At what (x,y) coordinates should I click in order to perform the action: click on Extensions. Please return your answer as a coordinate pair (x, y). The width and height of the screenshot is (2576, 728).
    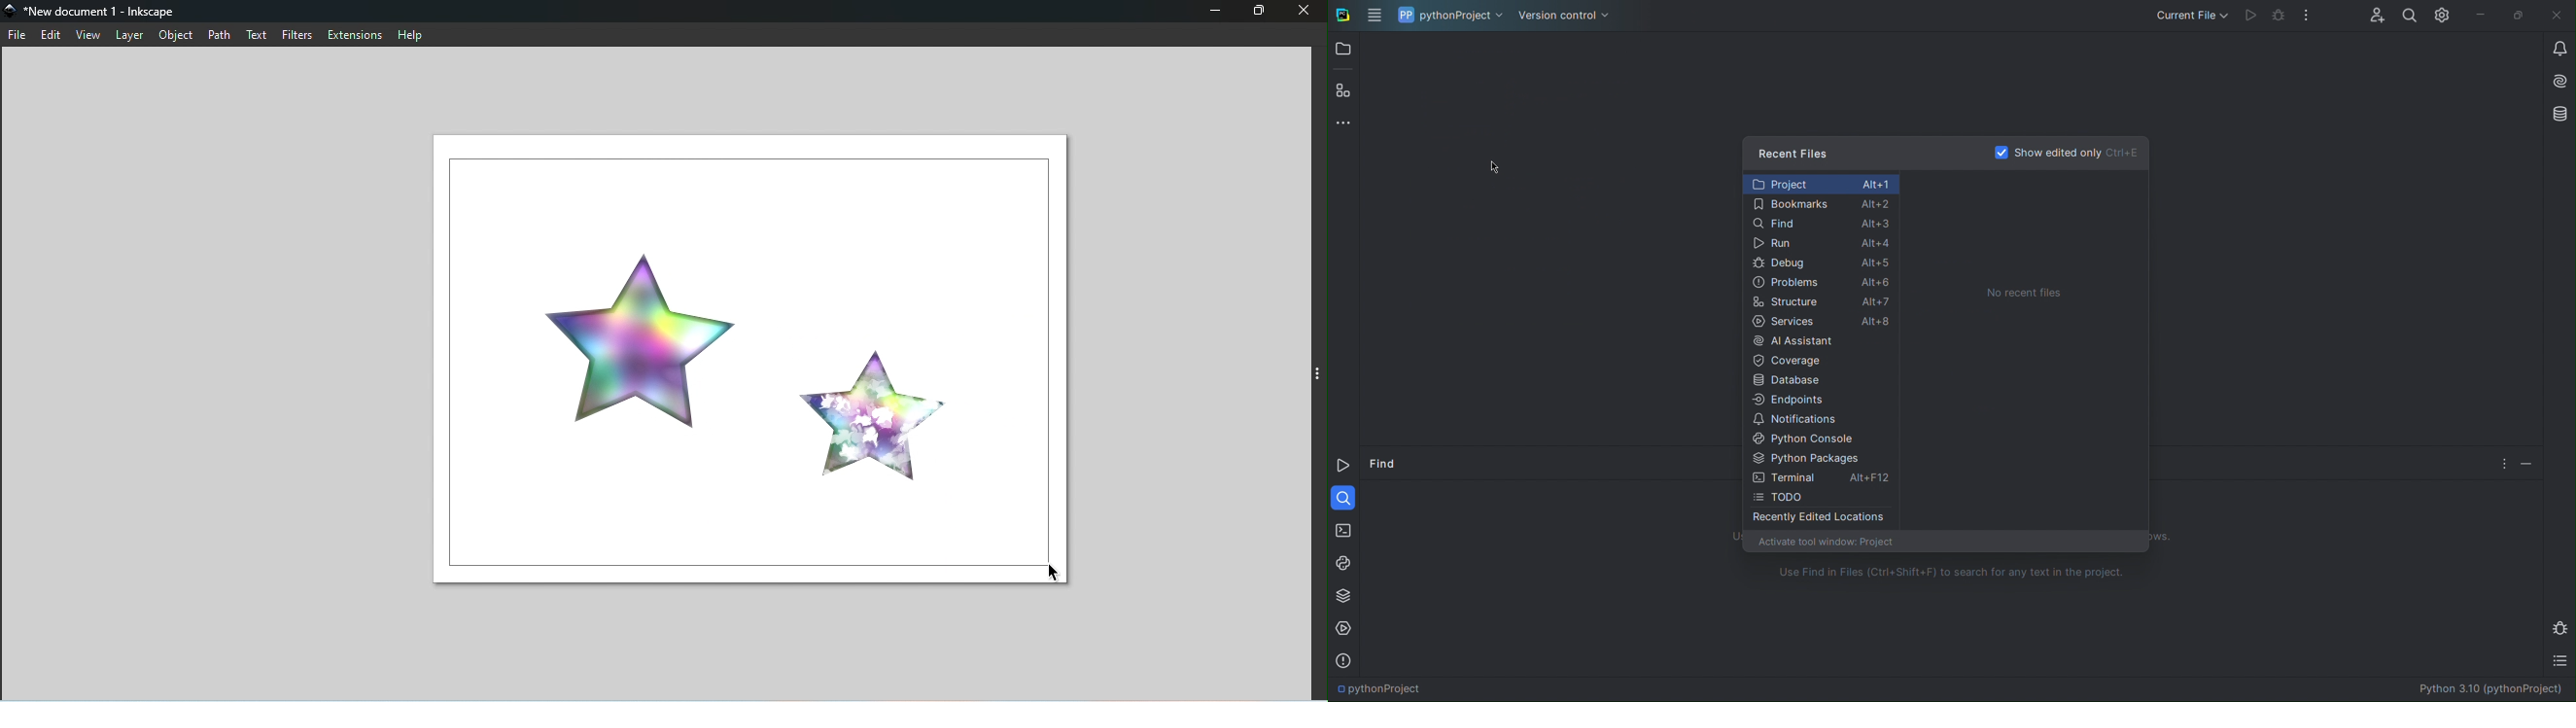
    Looking at the image, I should click on (356, 34).